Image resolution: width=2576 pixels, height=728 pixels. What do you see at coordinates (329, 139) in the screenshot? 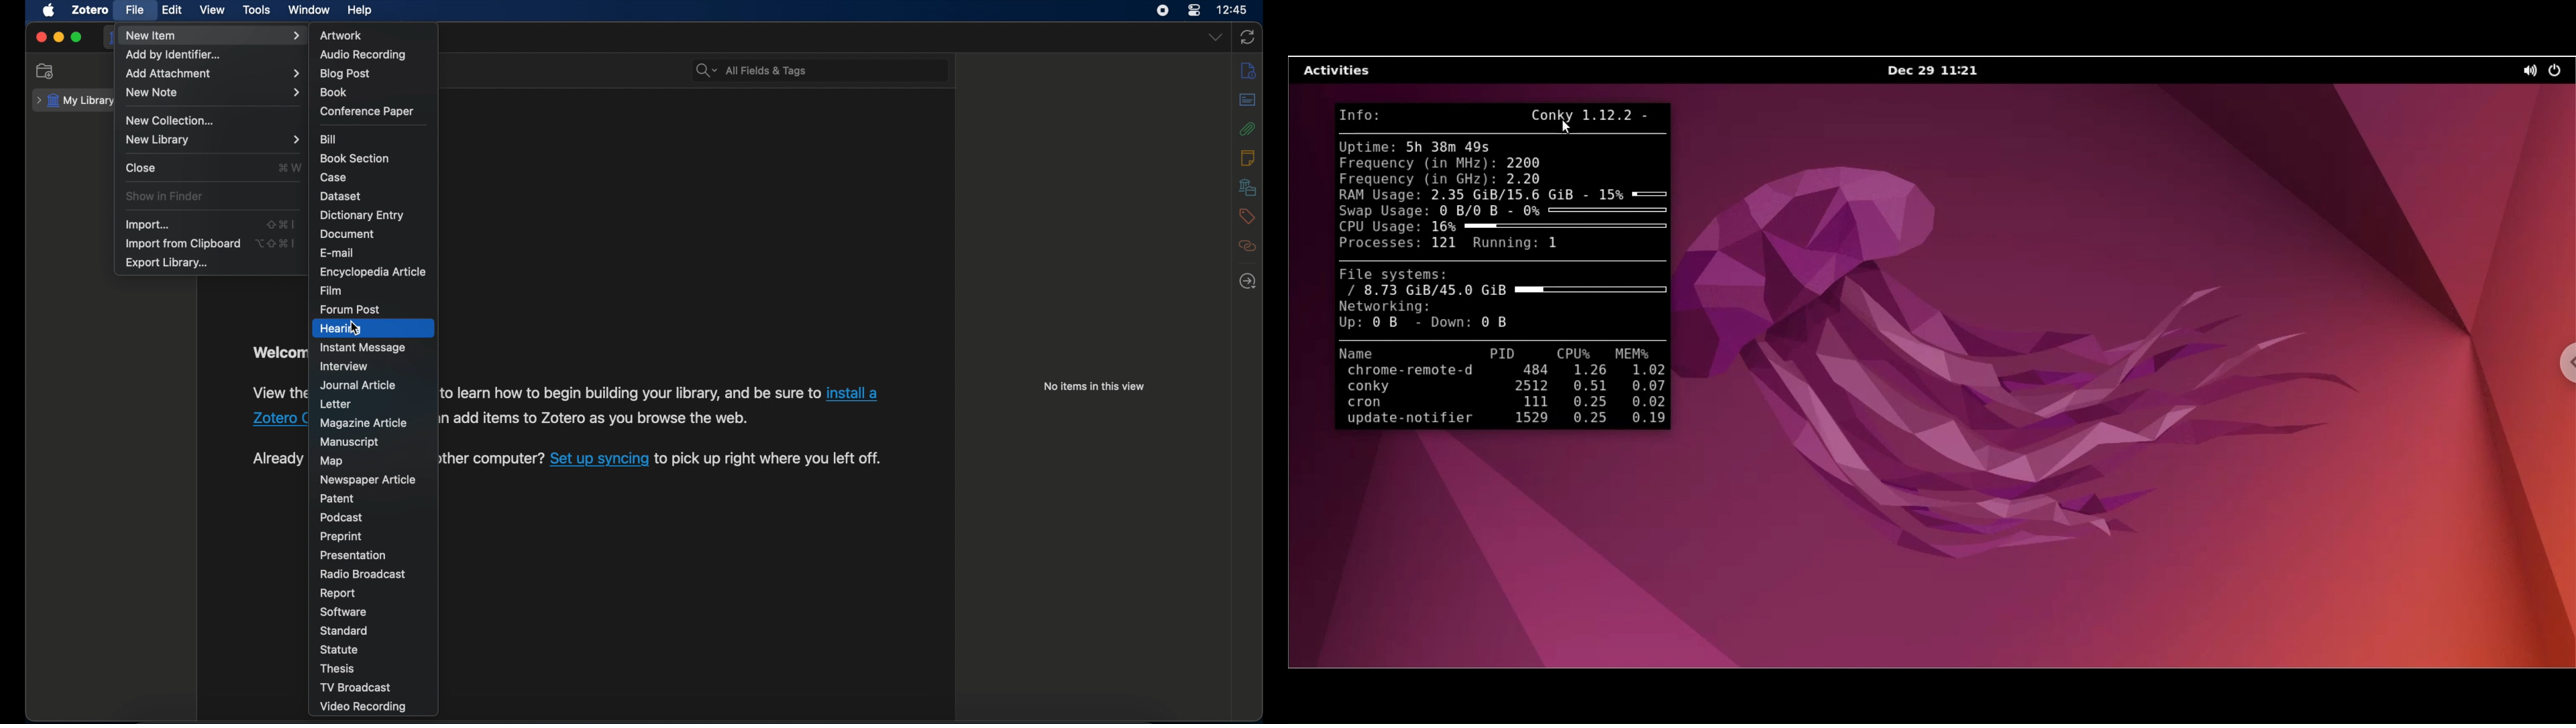
I see `bill` at bounding box center [329, 139].